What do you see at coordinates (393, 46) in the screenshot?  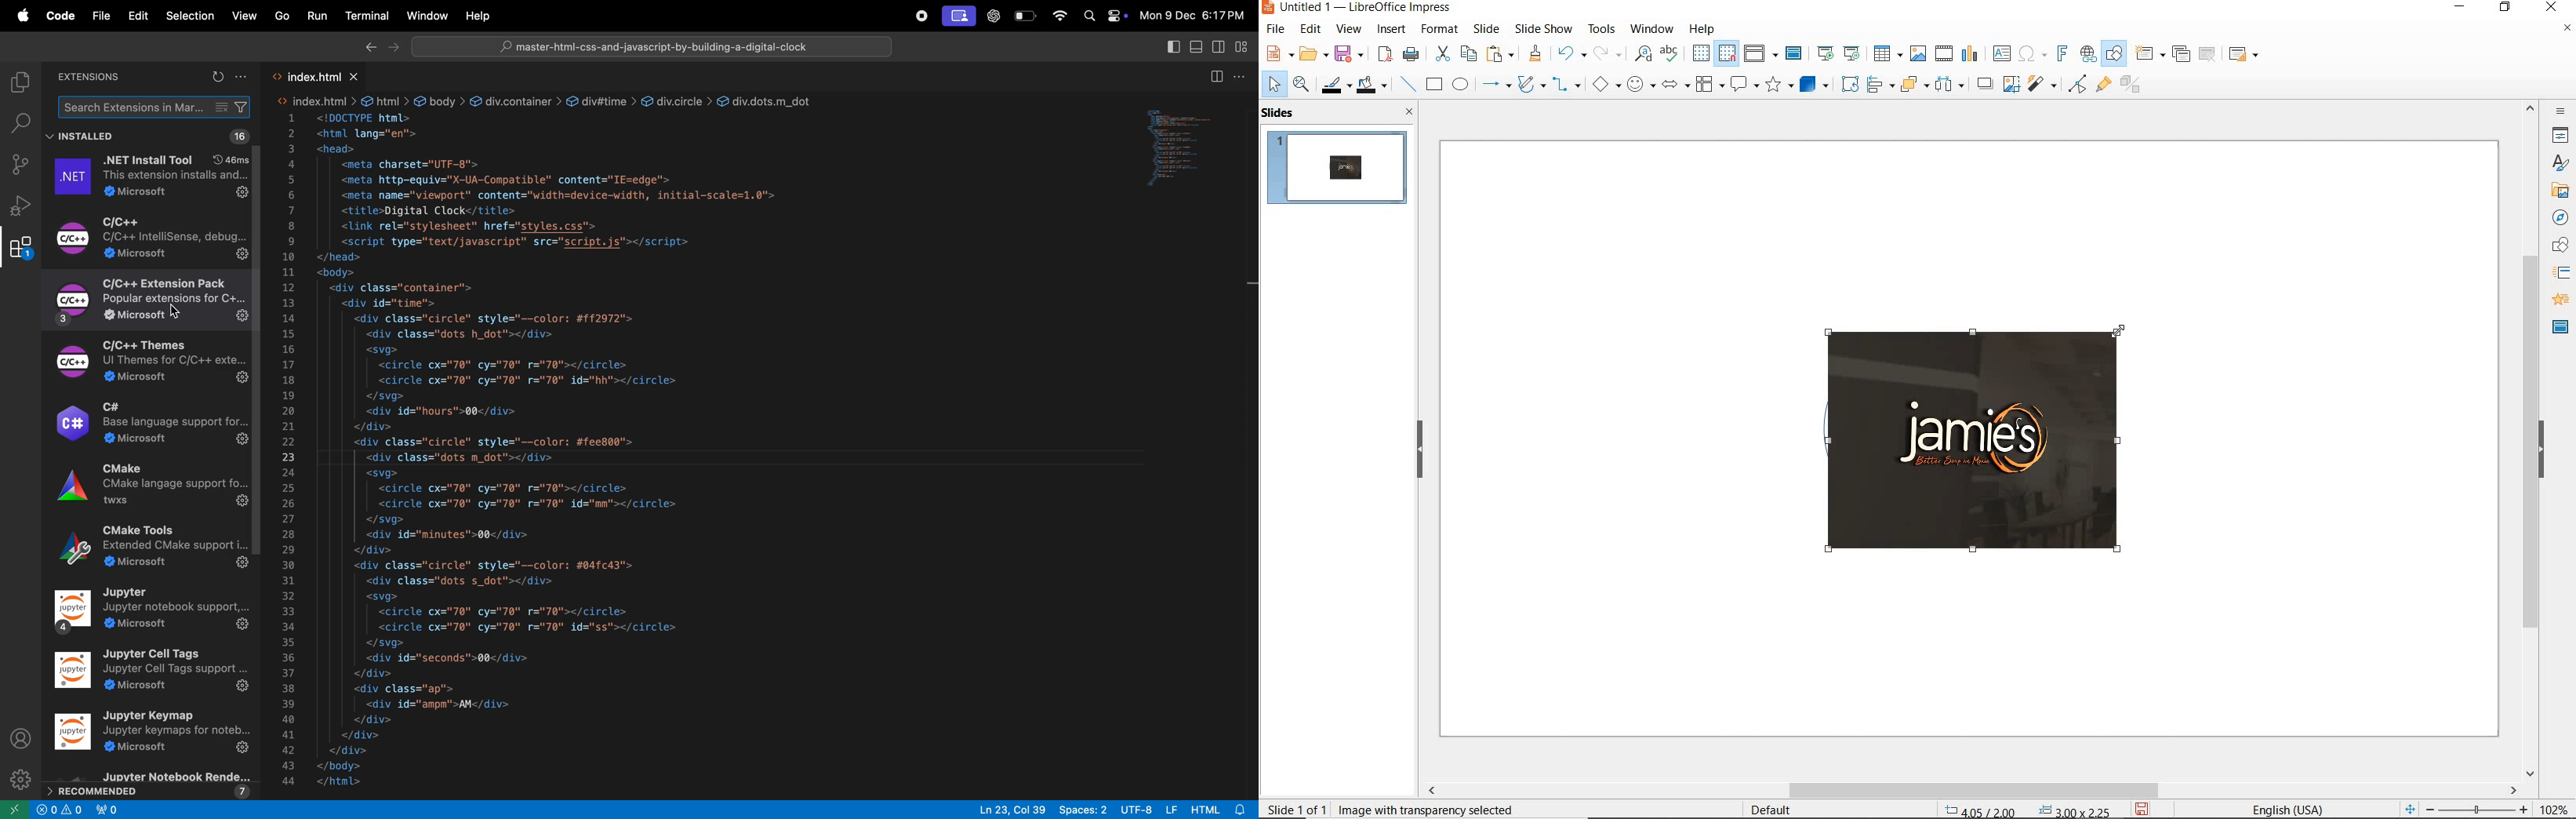 I see `forward` at bounding box center [393, 46].